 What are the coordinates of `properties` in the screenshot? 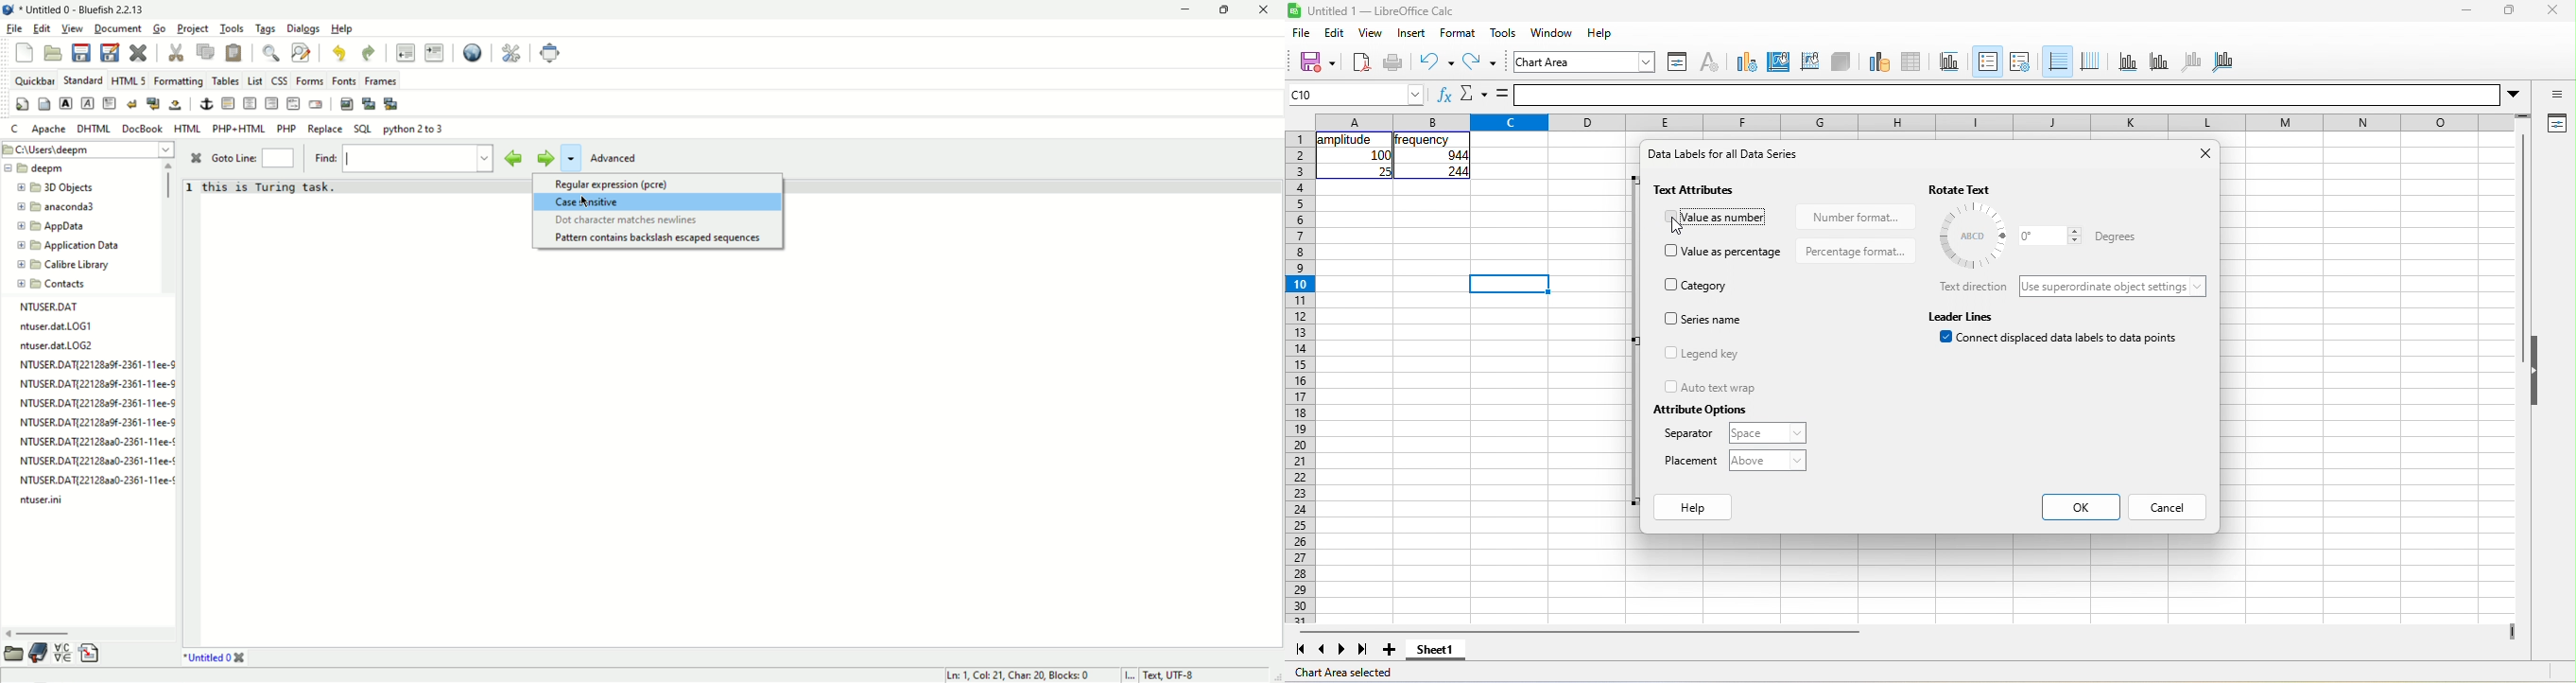 It's located at (2555, 125).